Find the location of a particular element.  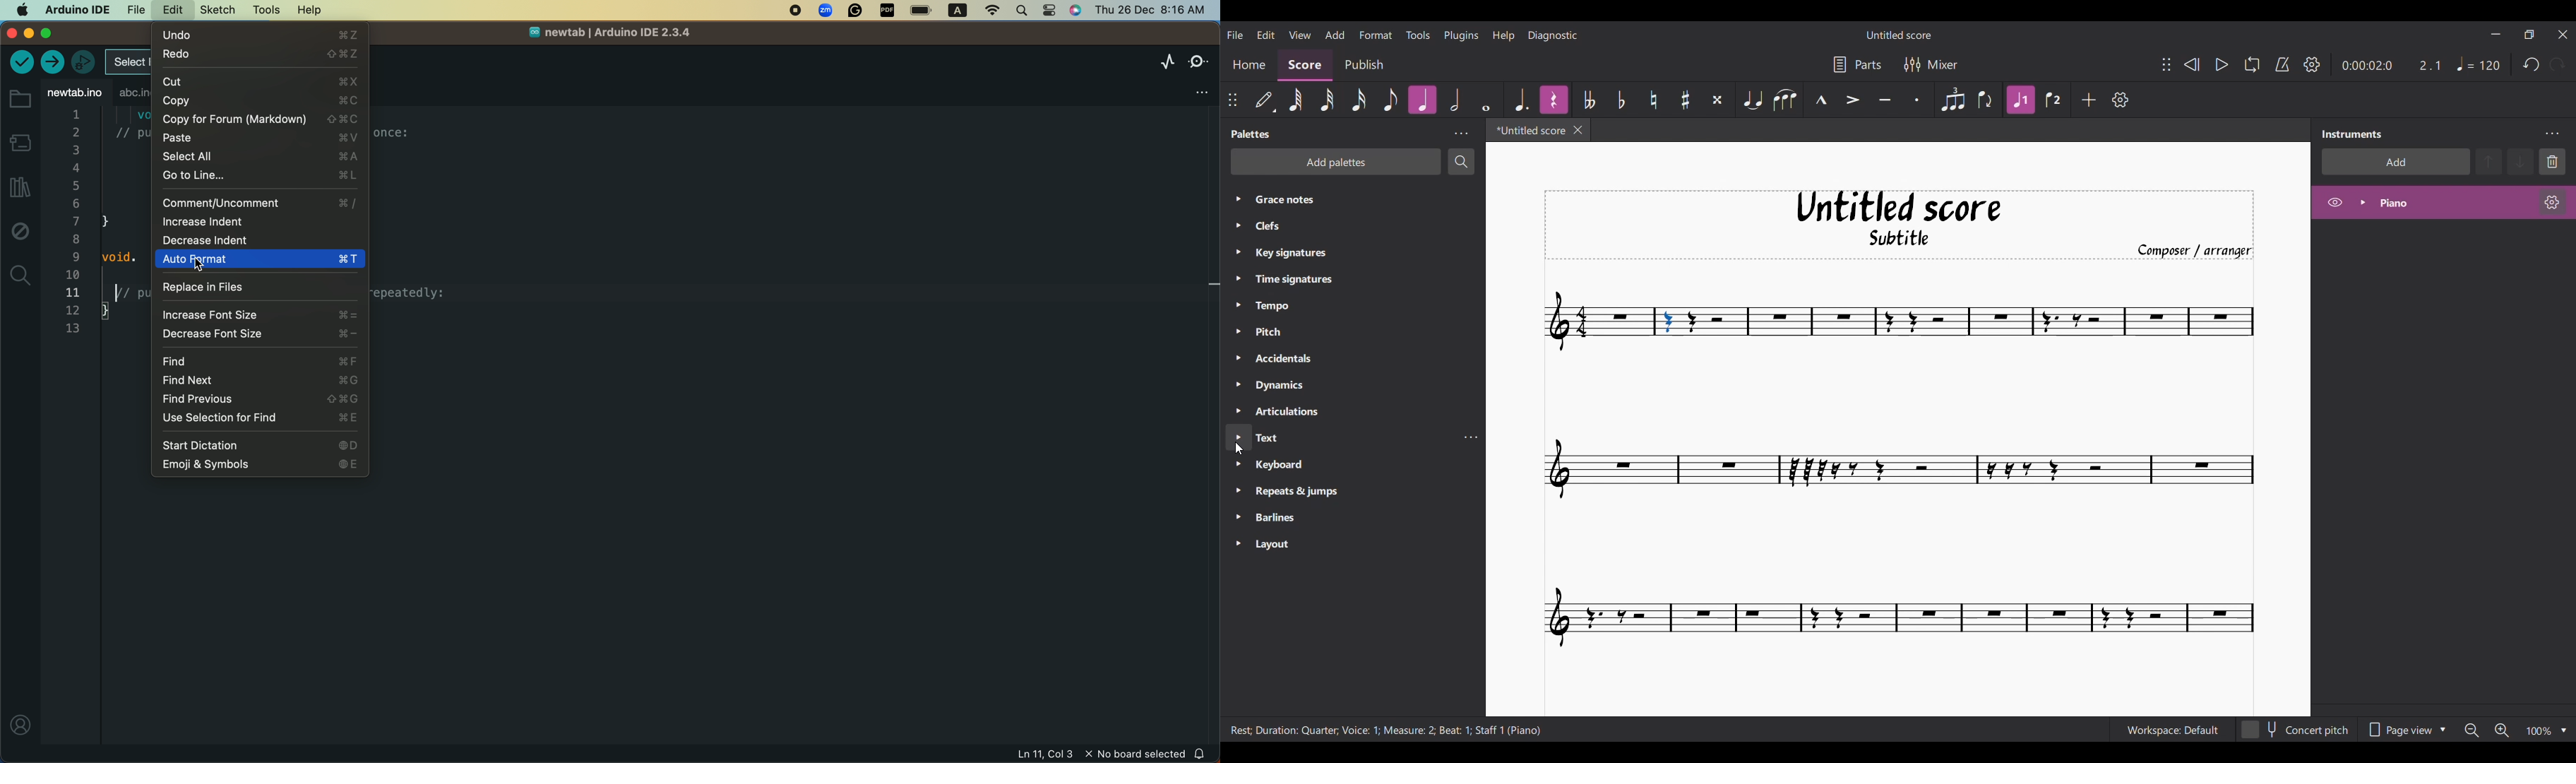

file information is located at coordinates (1059, 755).